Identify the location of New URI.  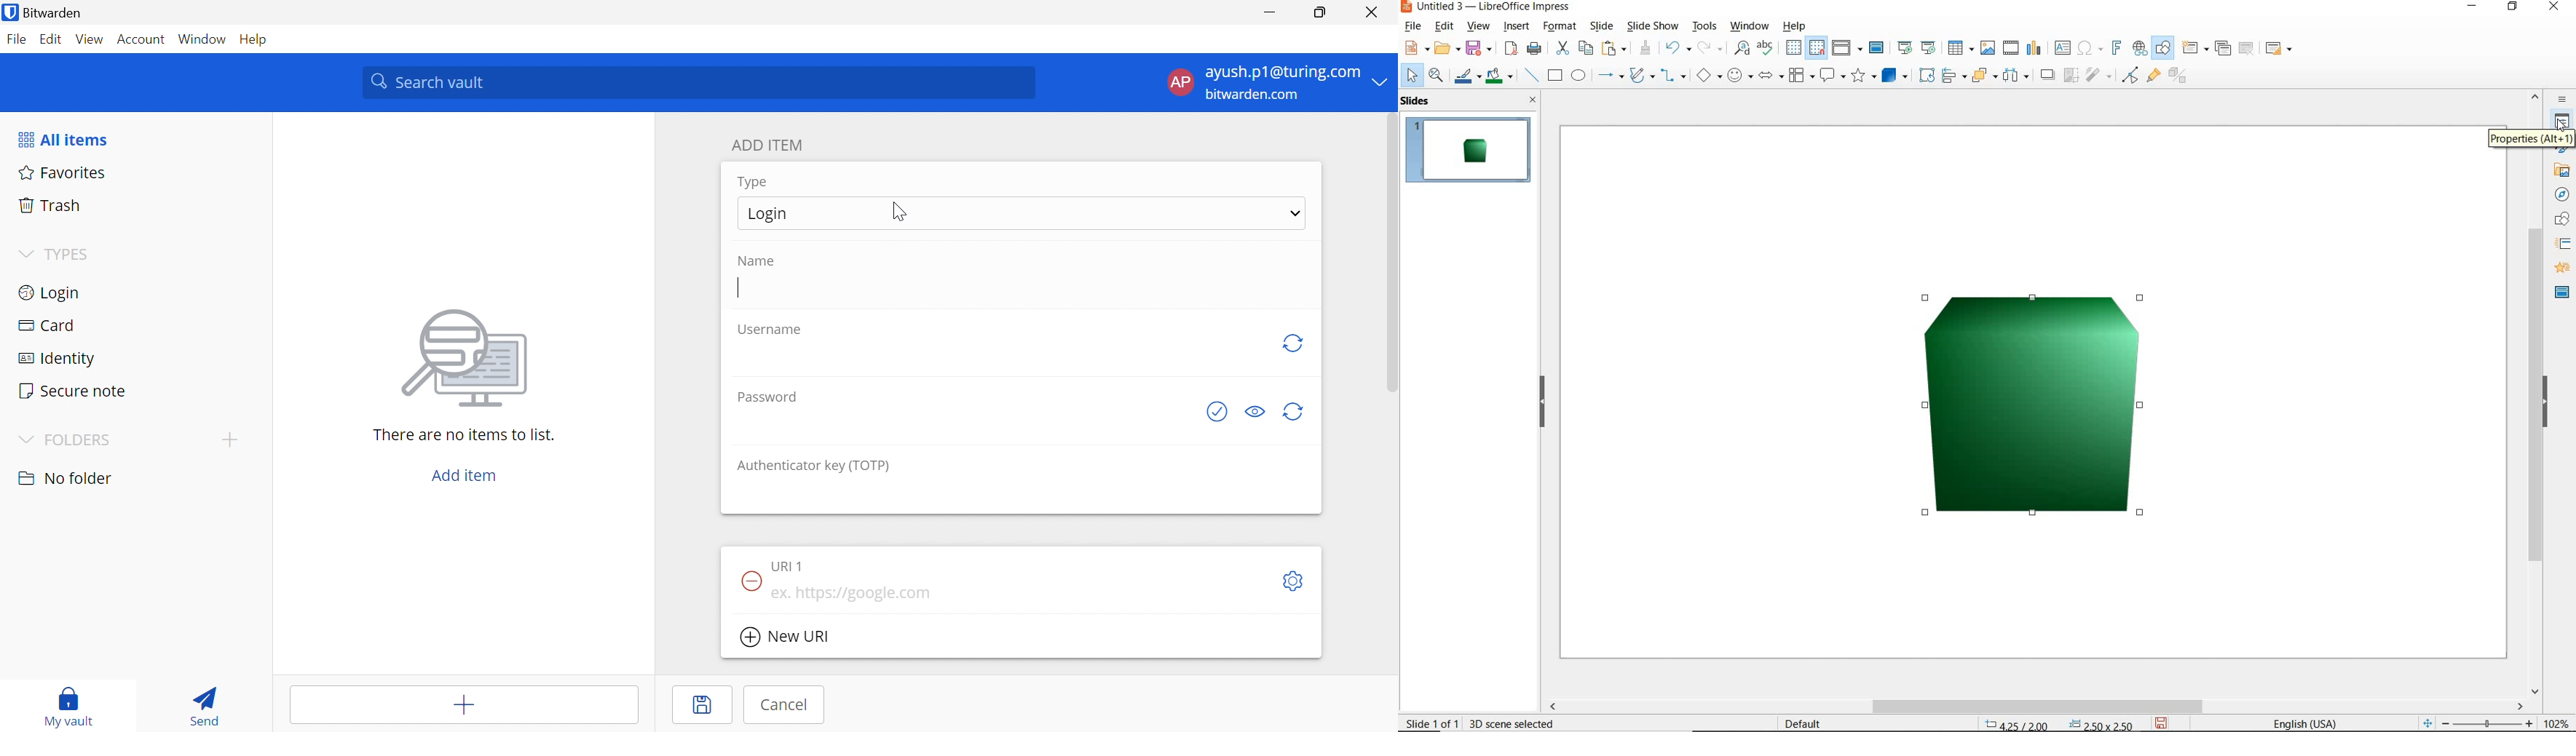
(790, 638).